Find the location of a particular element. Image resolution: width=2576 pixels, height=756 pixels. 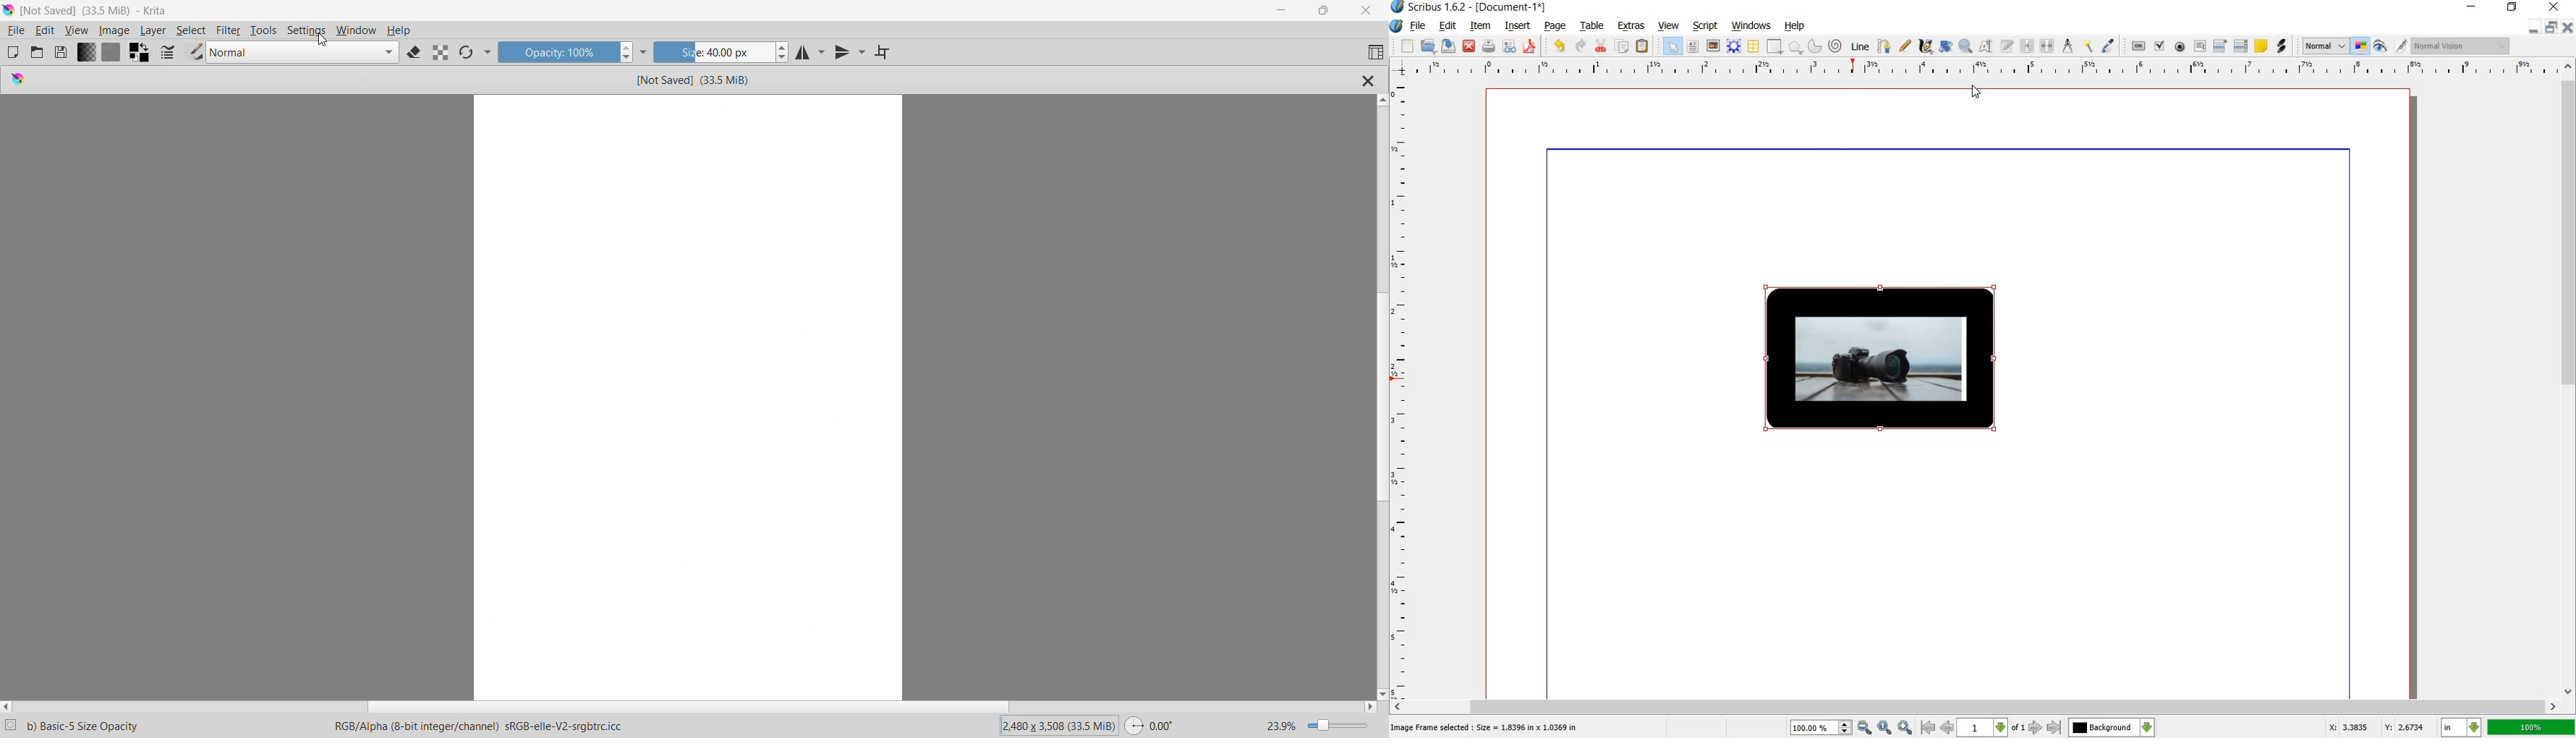

image is located at coordinates (1712, 45).